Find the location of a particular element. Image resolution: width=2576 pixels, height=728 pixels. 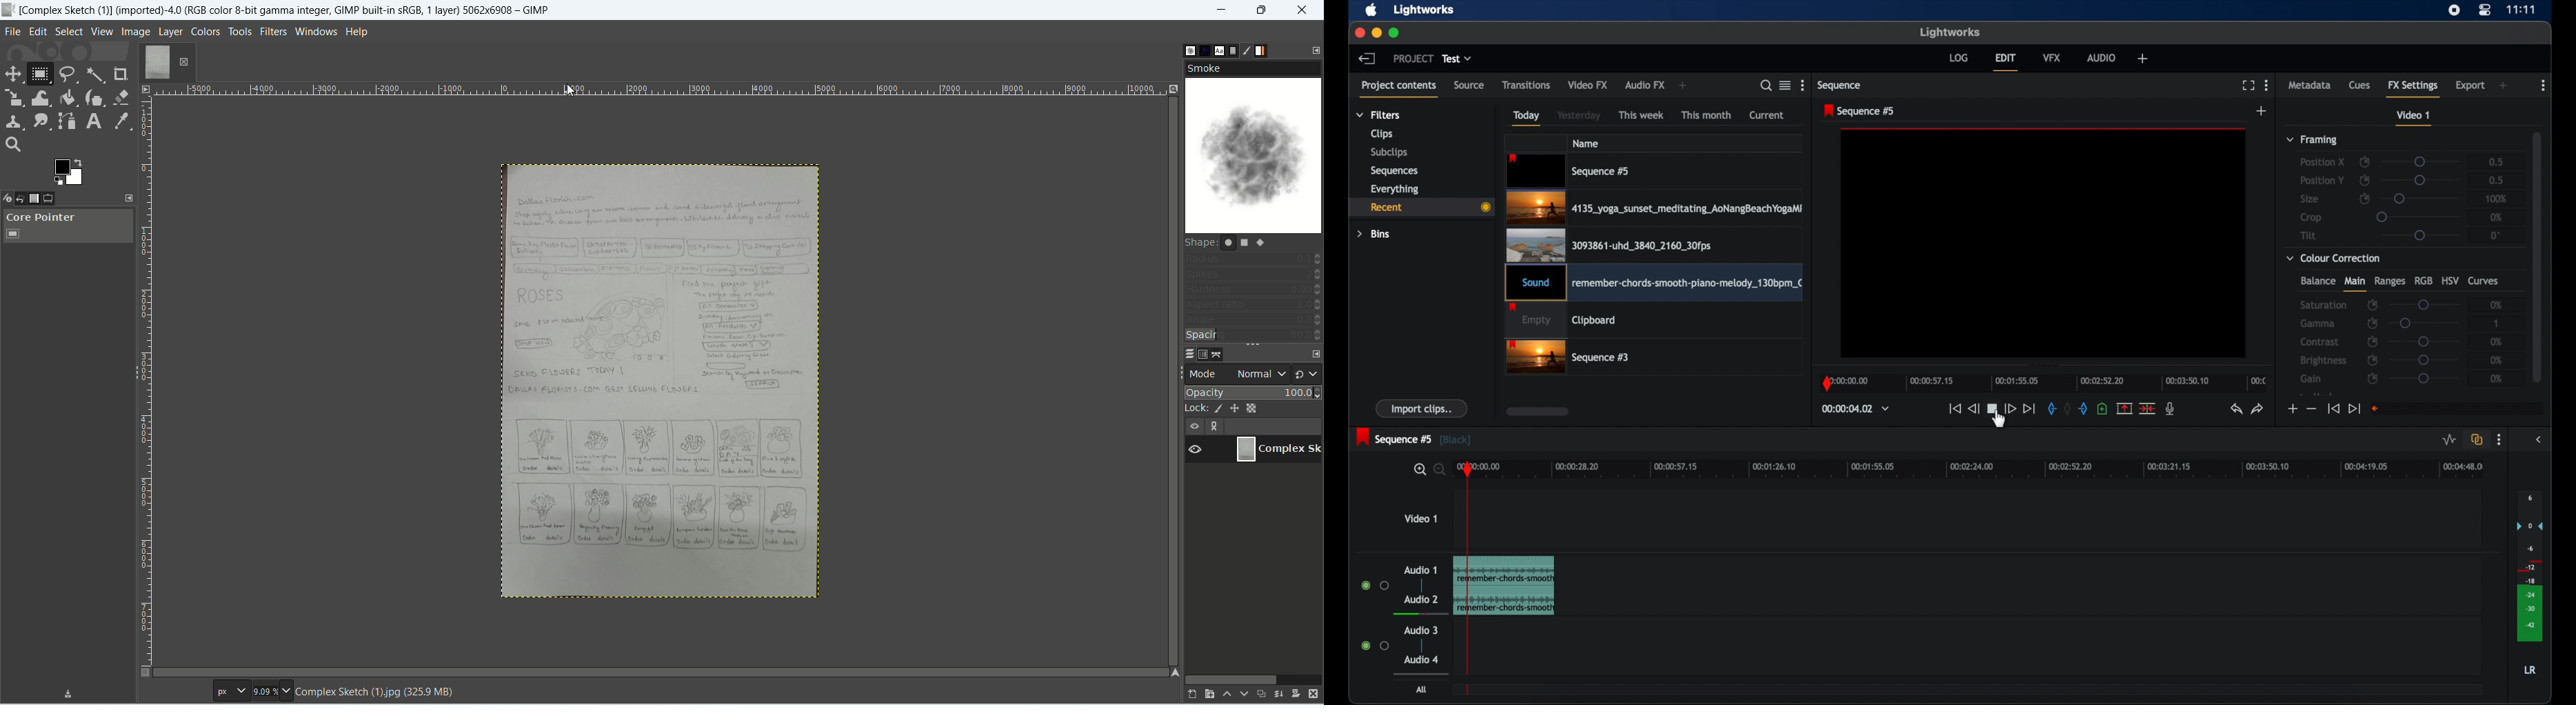

slider is located at coordinates (2420, 236).